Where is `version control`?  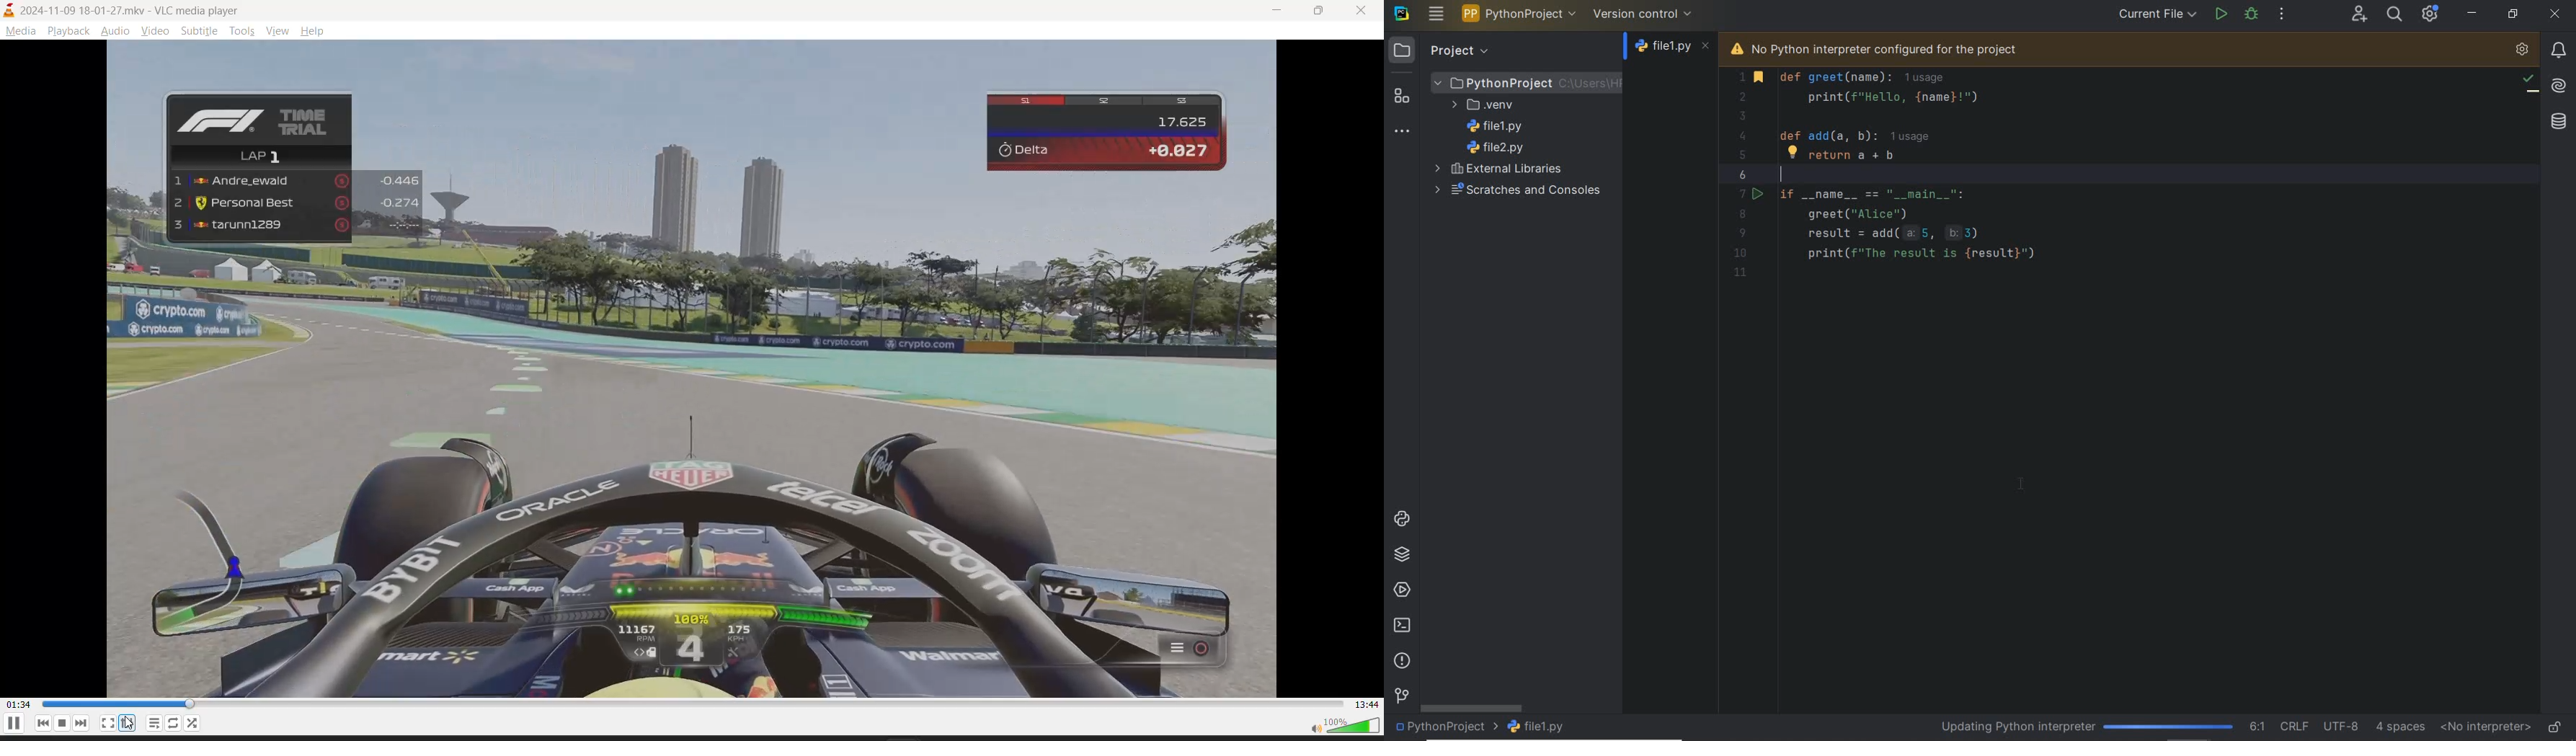
version control is located at coordinates (1643, 13).